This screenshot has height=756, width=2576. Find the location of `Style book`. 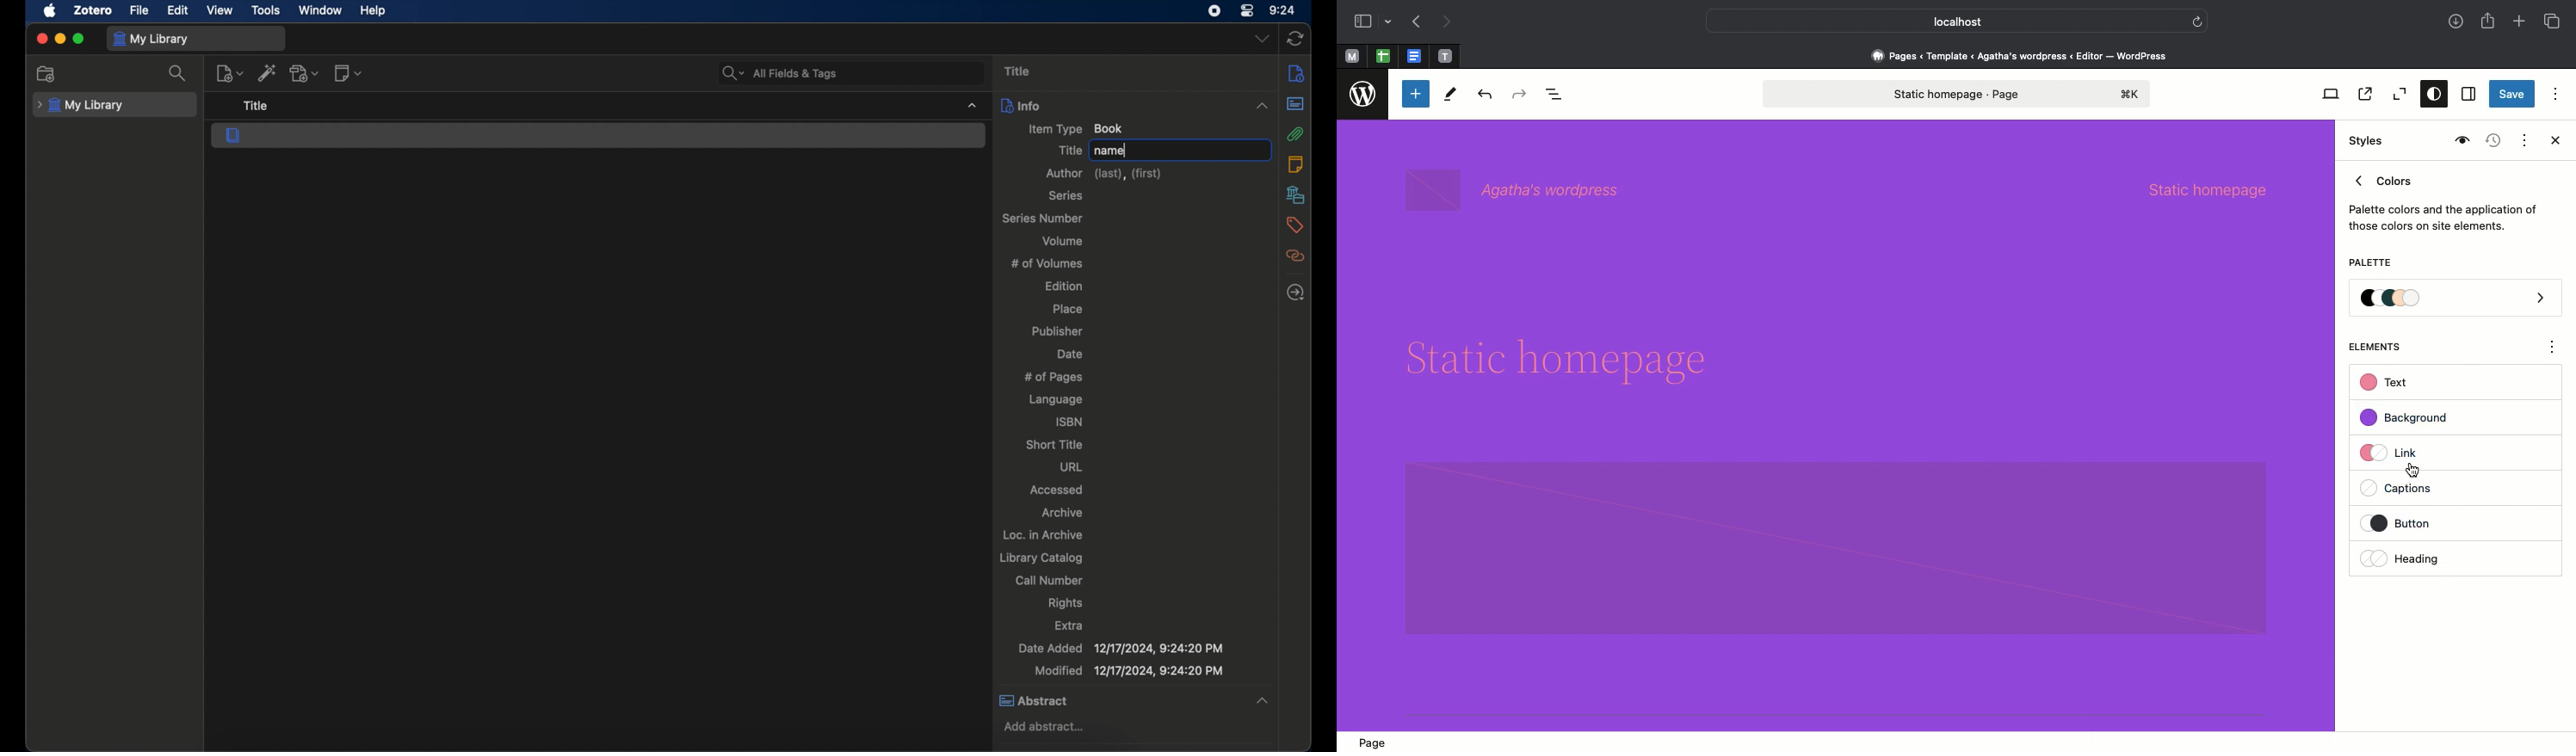

Style book is located at coordinates (2460, 141).